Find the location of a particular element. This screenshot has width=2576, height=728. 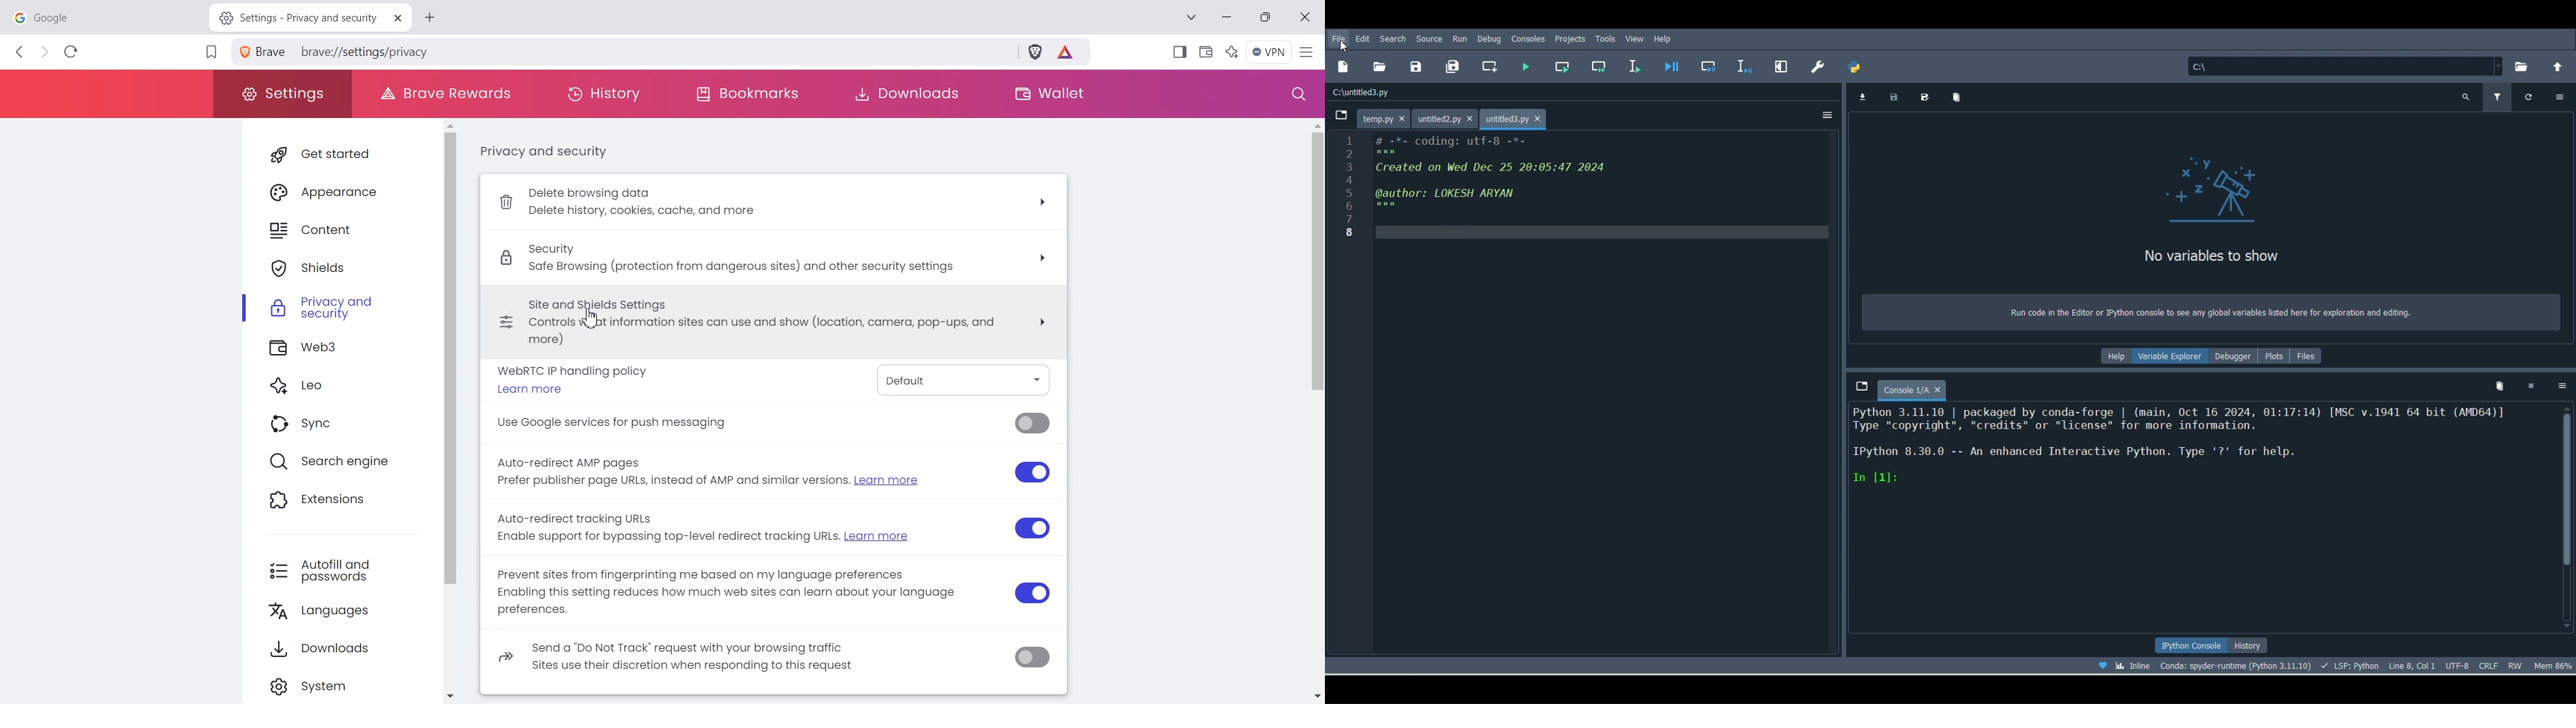

Cursor is located at coordinates (1344, 45).